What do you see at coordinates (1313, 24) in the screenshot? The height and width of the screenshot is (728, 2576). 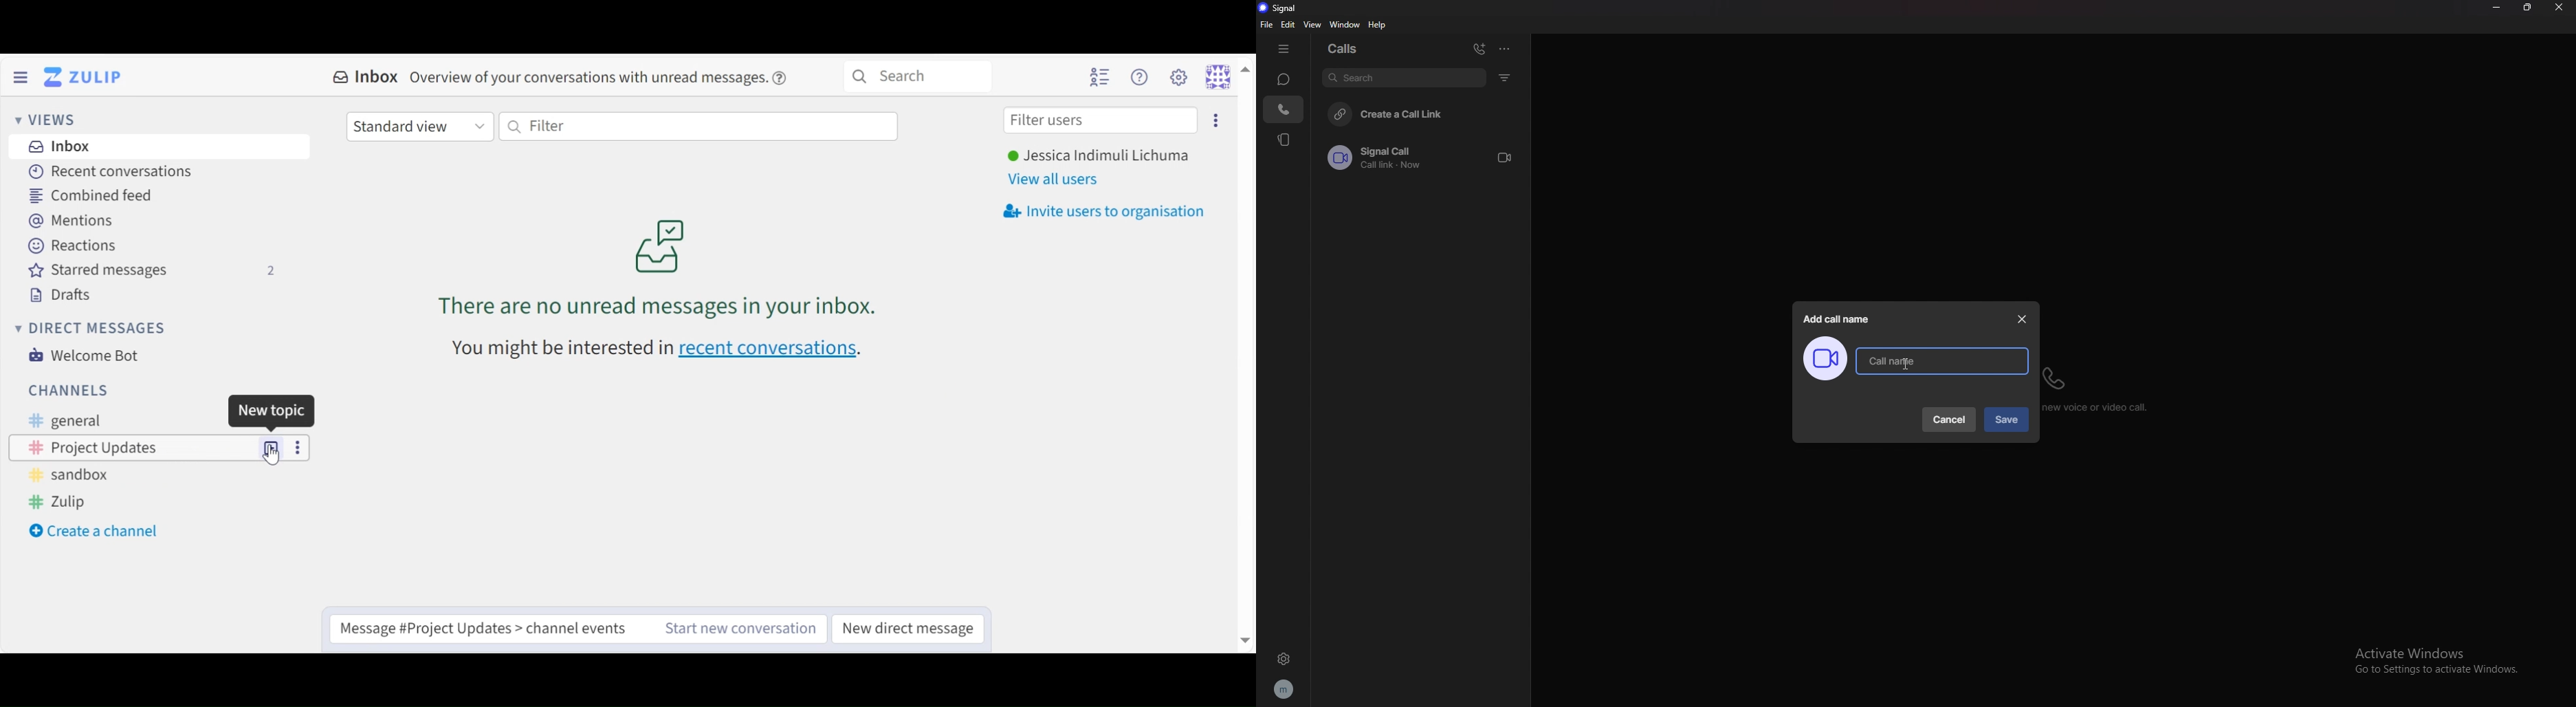 I see `view` at bounding box center [1313, 24].